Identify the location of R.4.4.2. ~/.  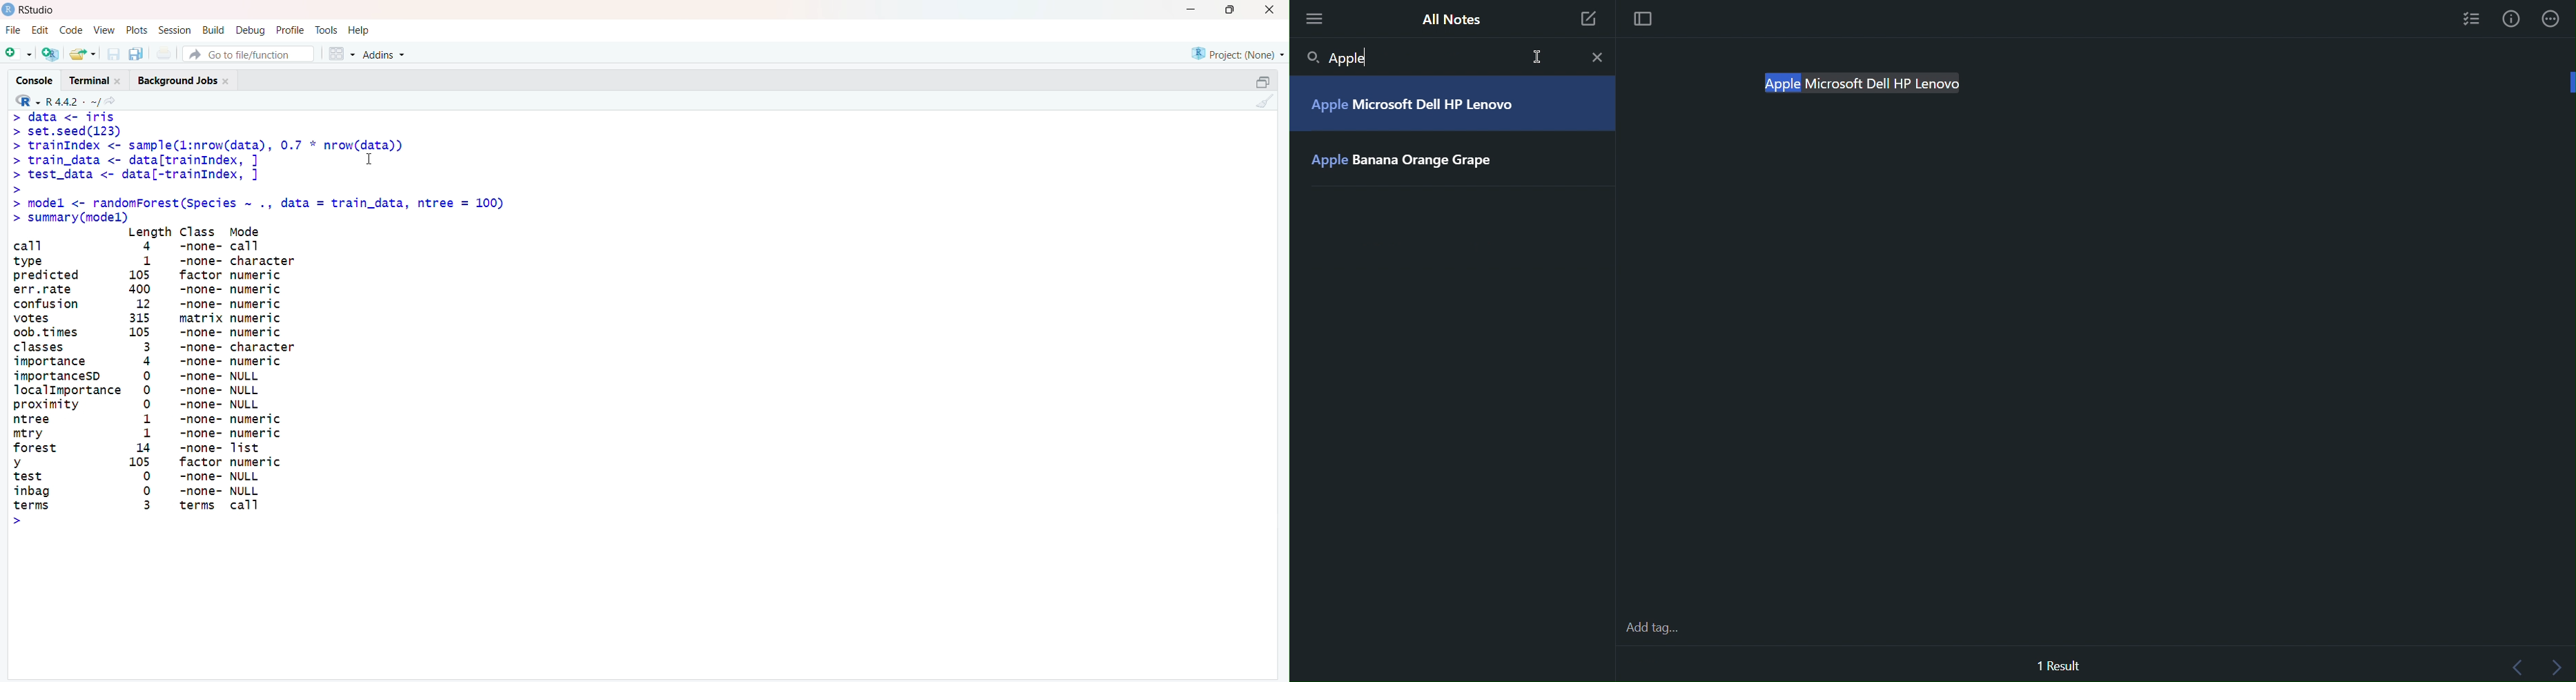
(74, 100).